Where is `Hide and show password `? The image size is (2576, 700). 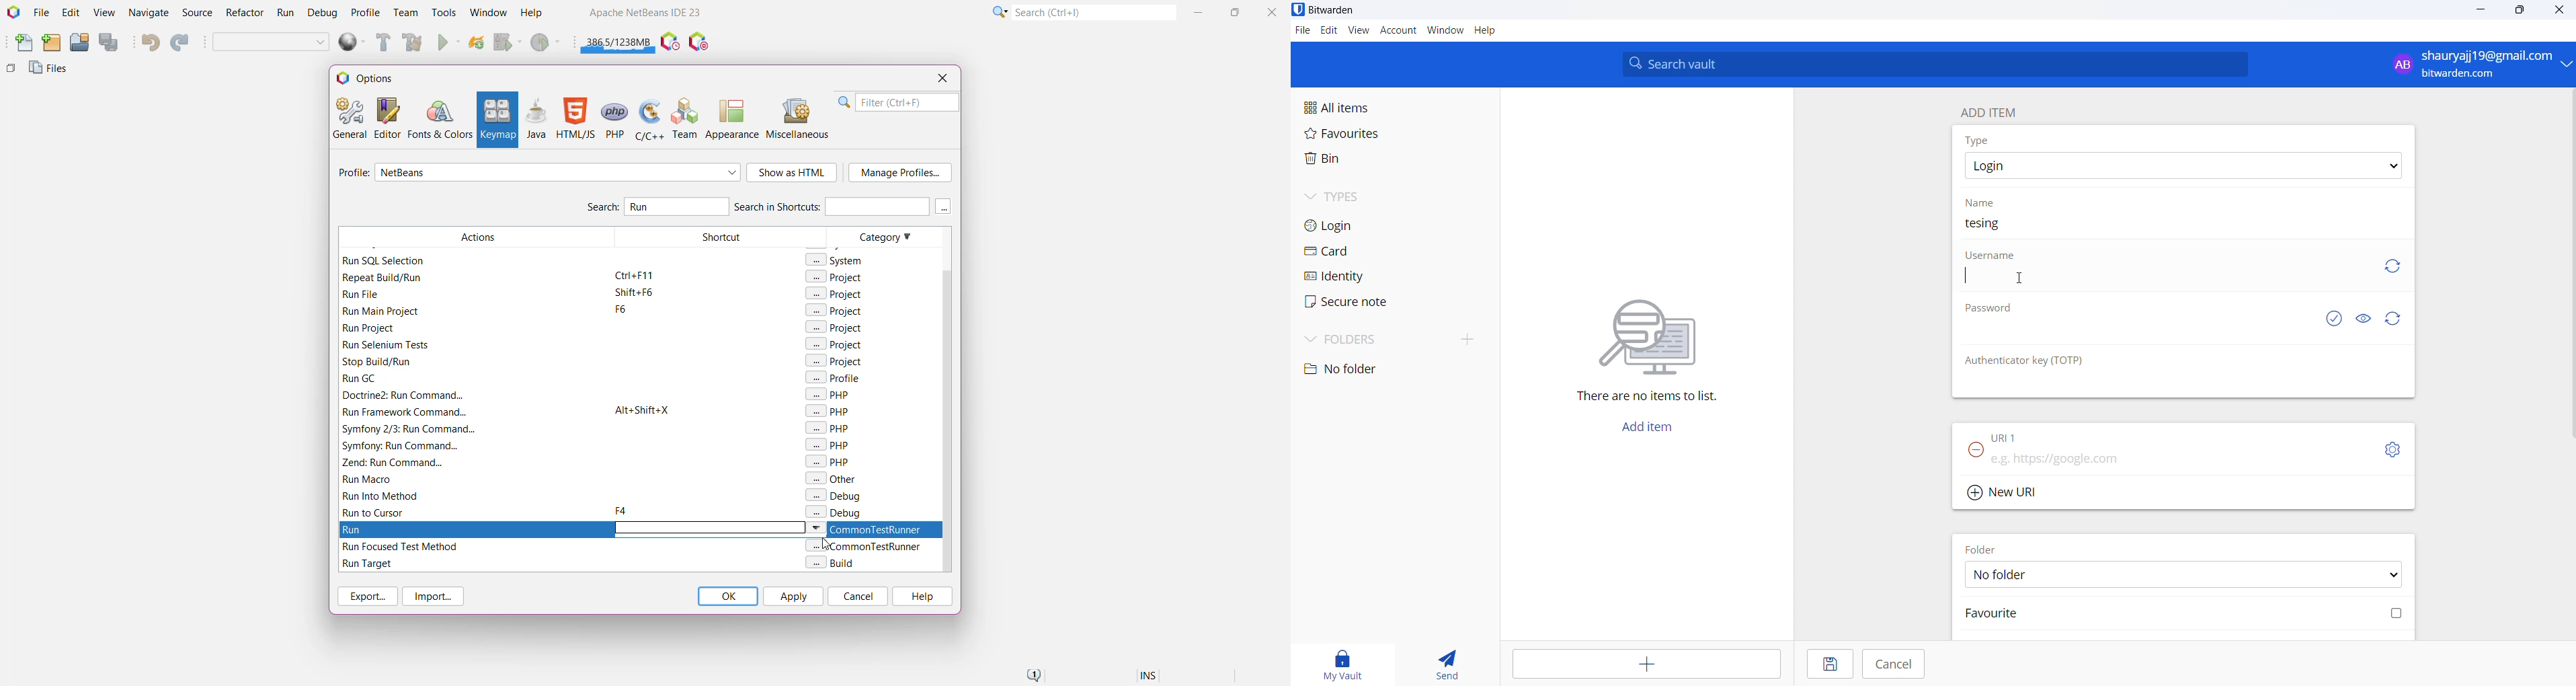 Hide and show password  is located at coordinates (2363, 319).